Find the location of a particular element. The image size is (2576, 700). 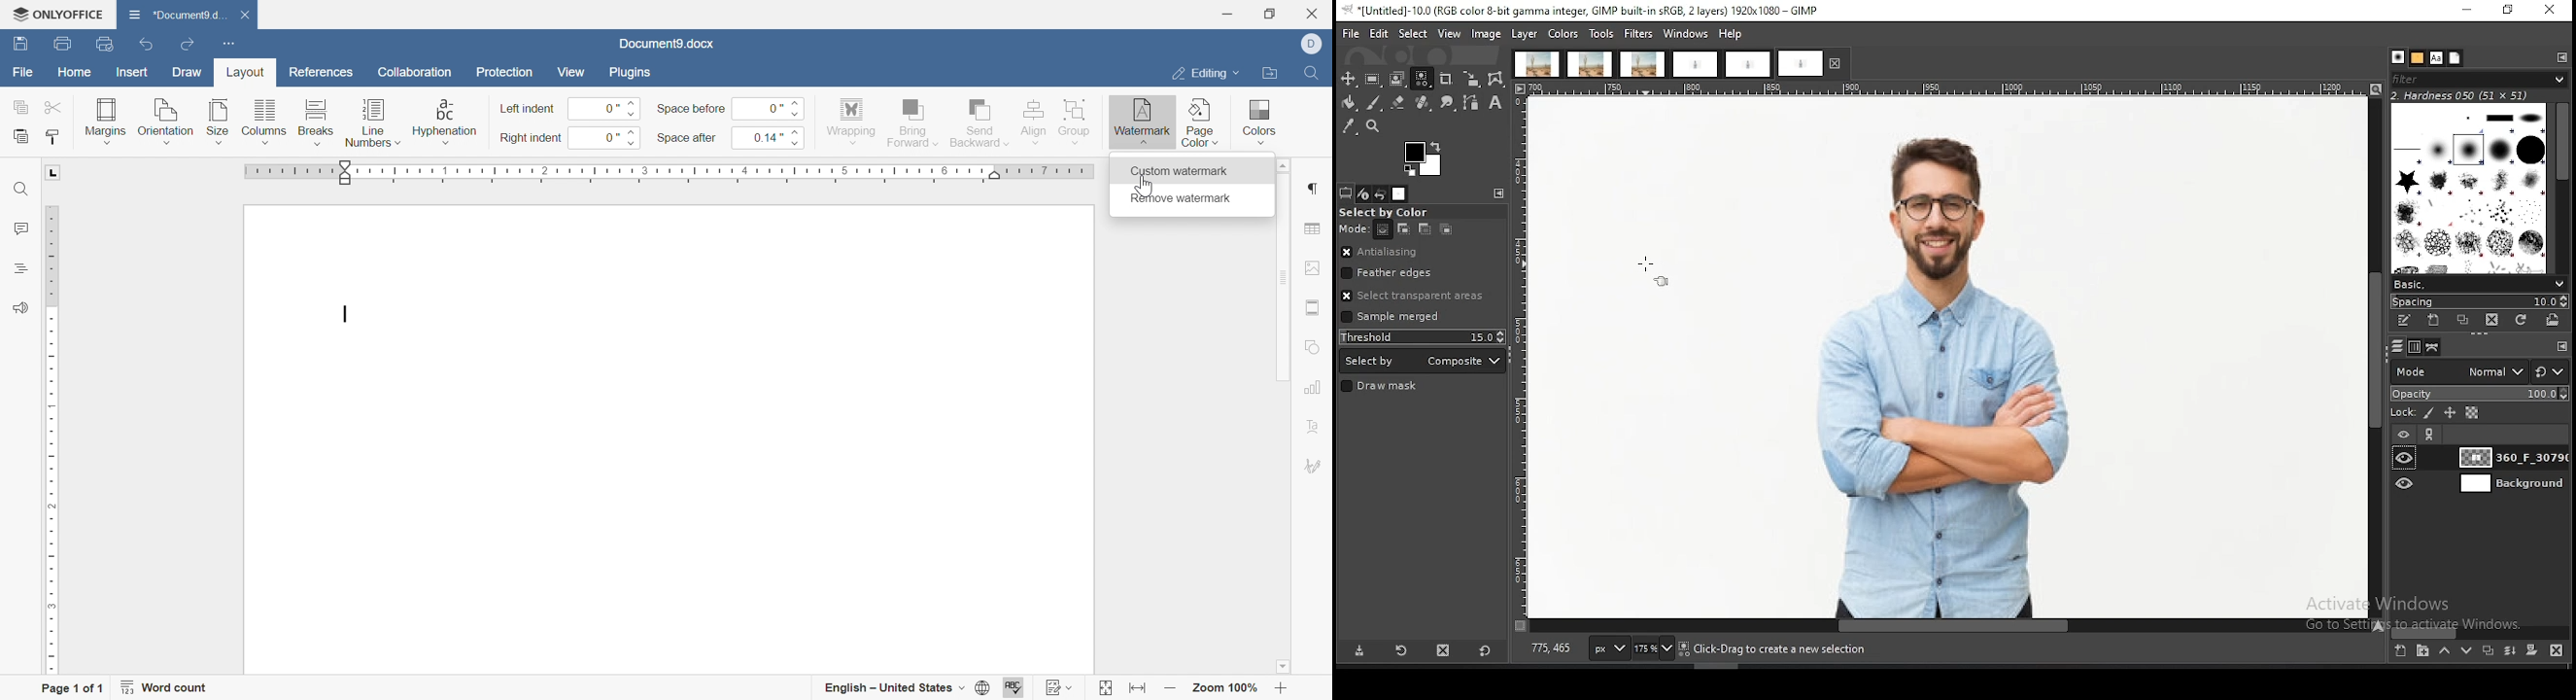

fonts is located at coordinates (2436, 58).